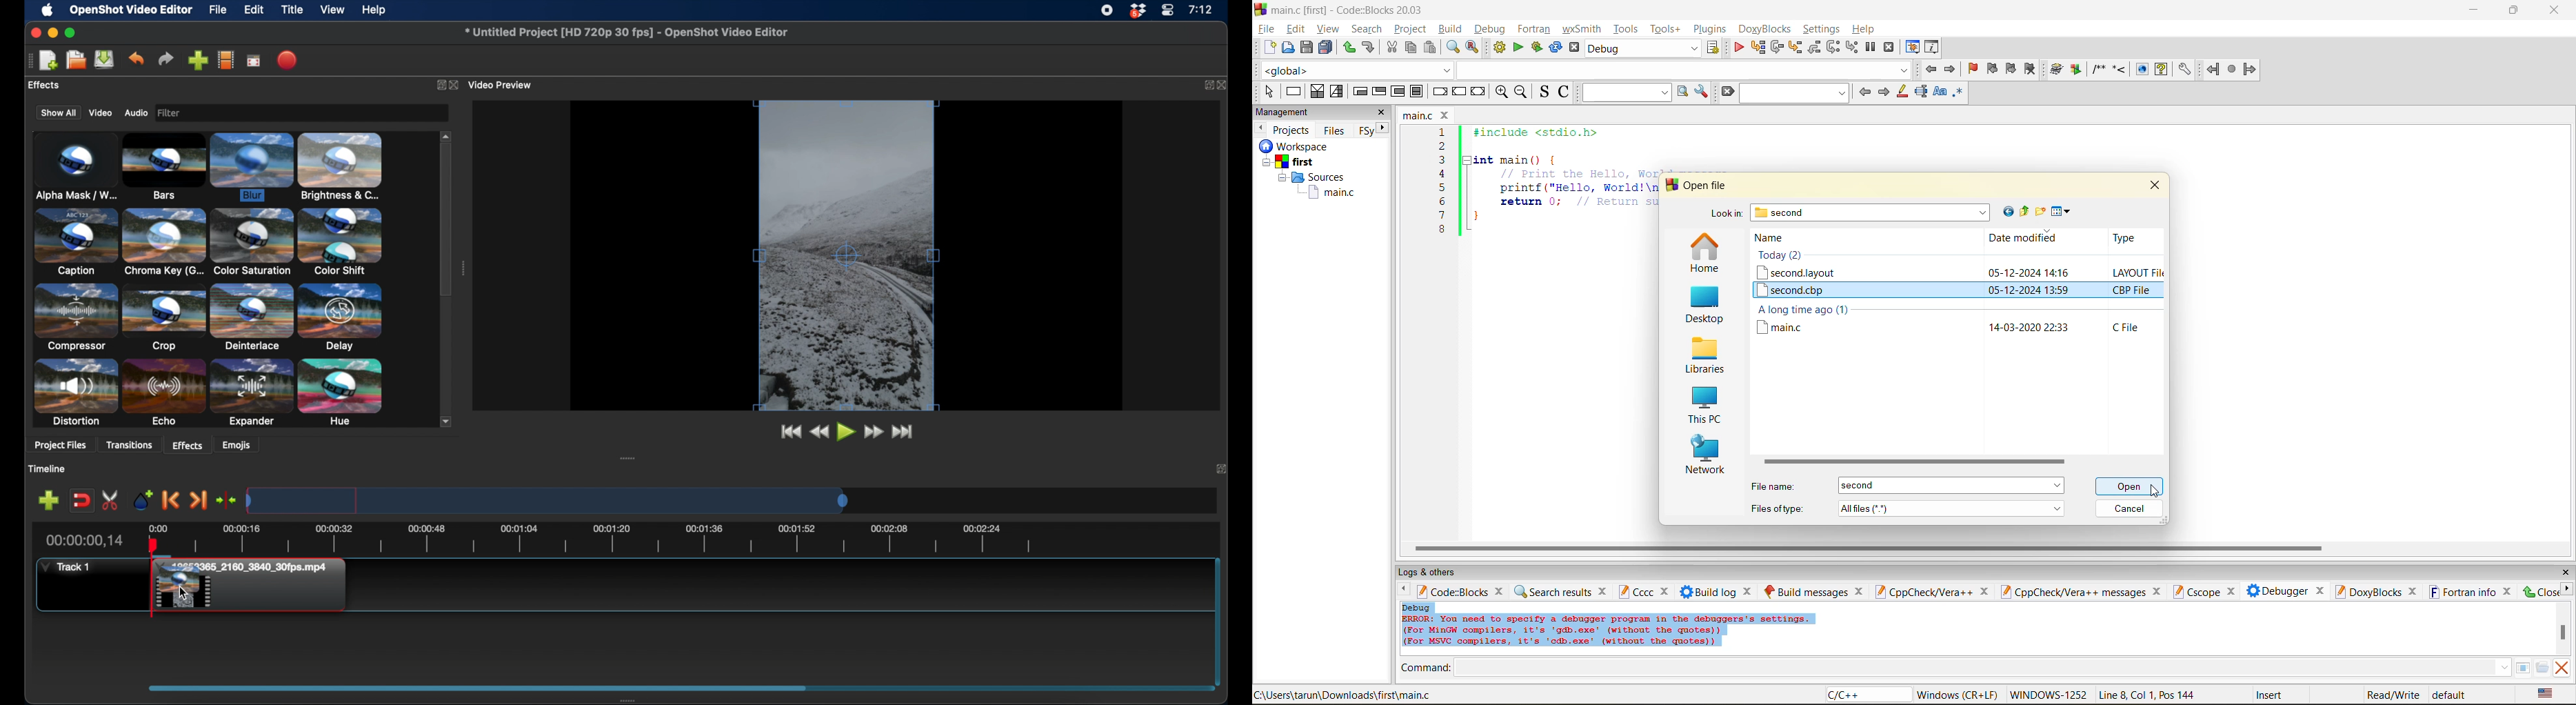  I want to click on settings, so click(2184, 70).